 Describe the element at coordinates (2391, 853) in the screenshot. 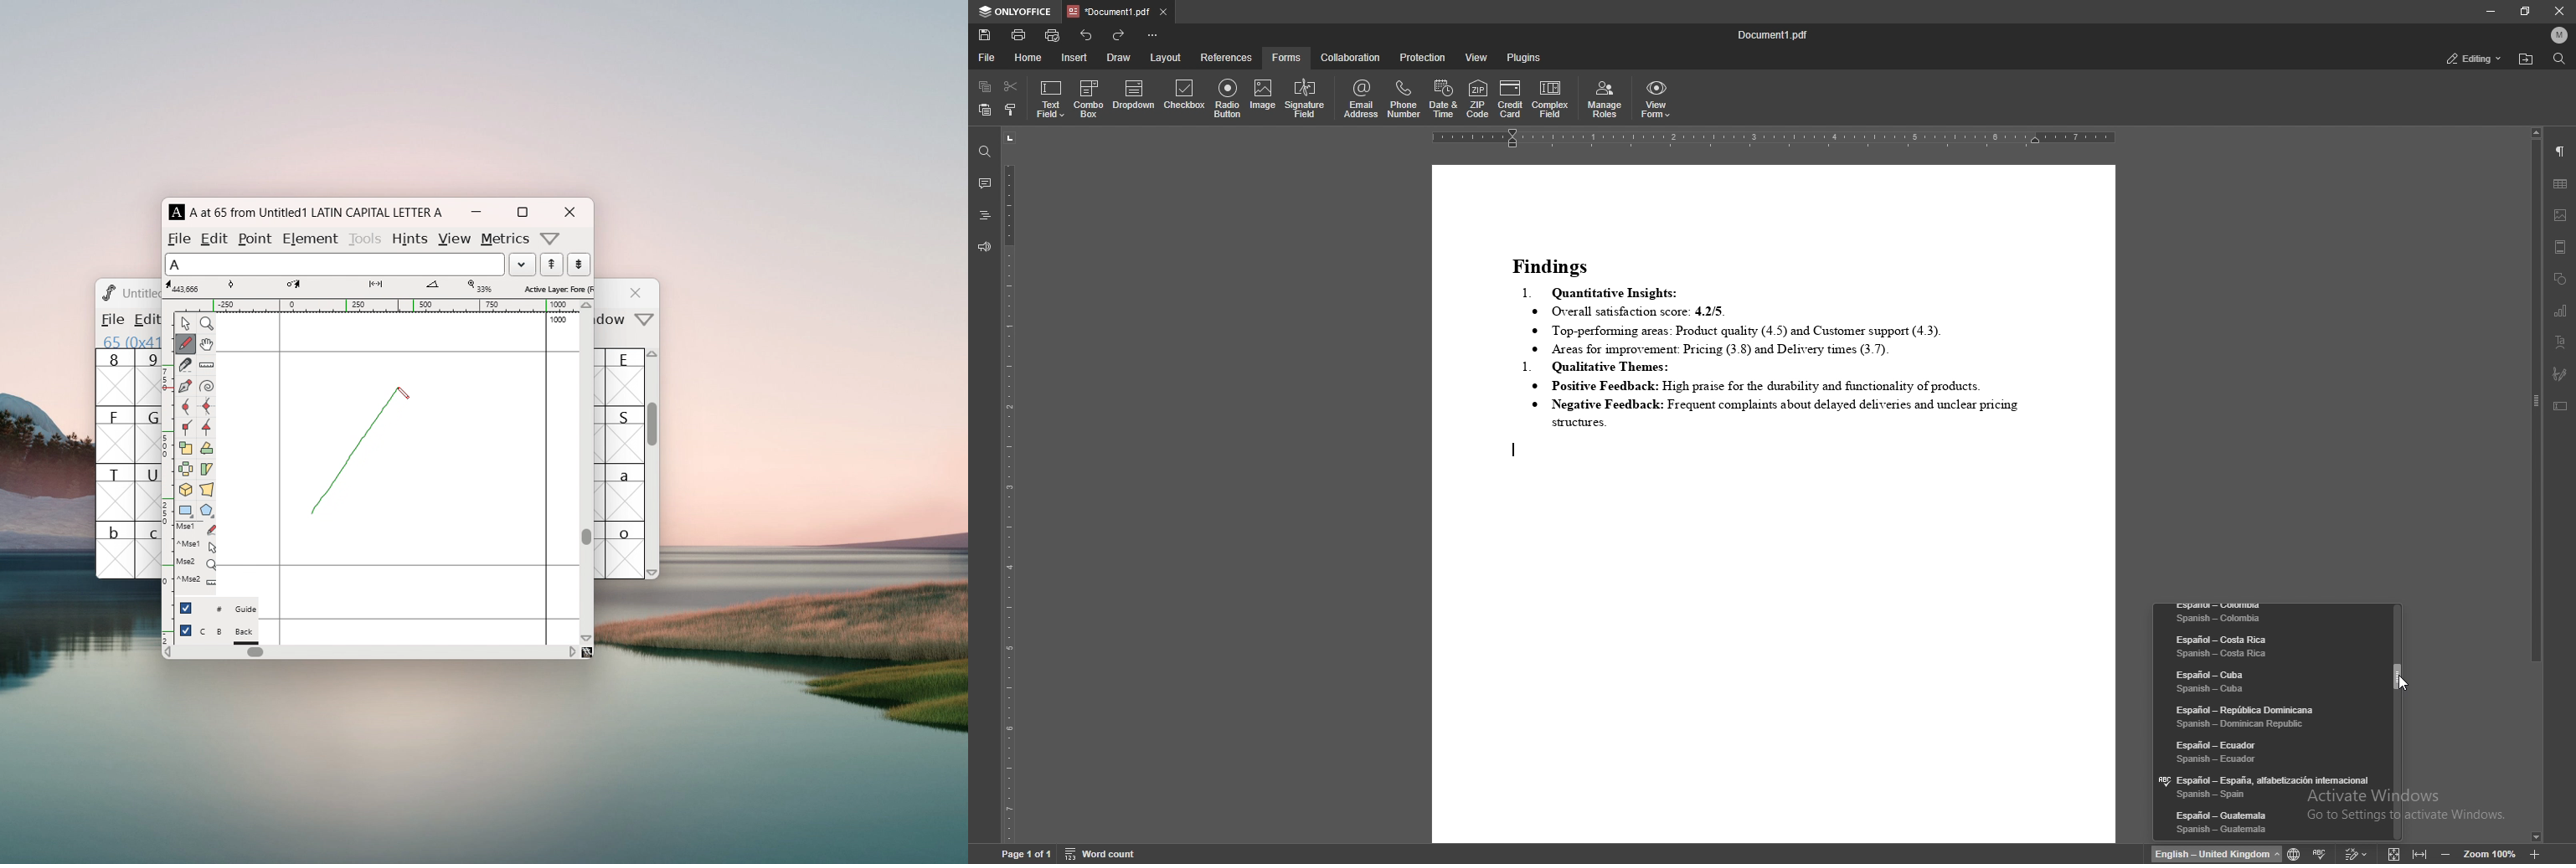

I see `fit to screen` at that location.